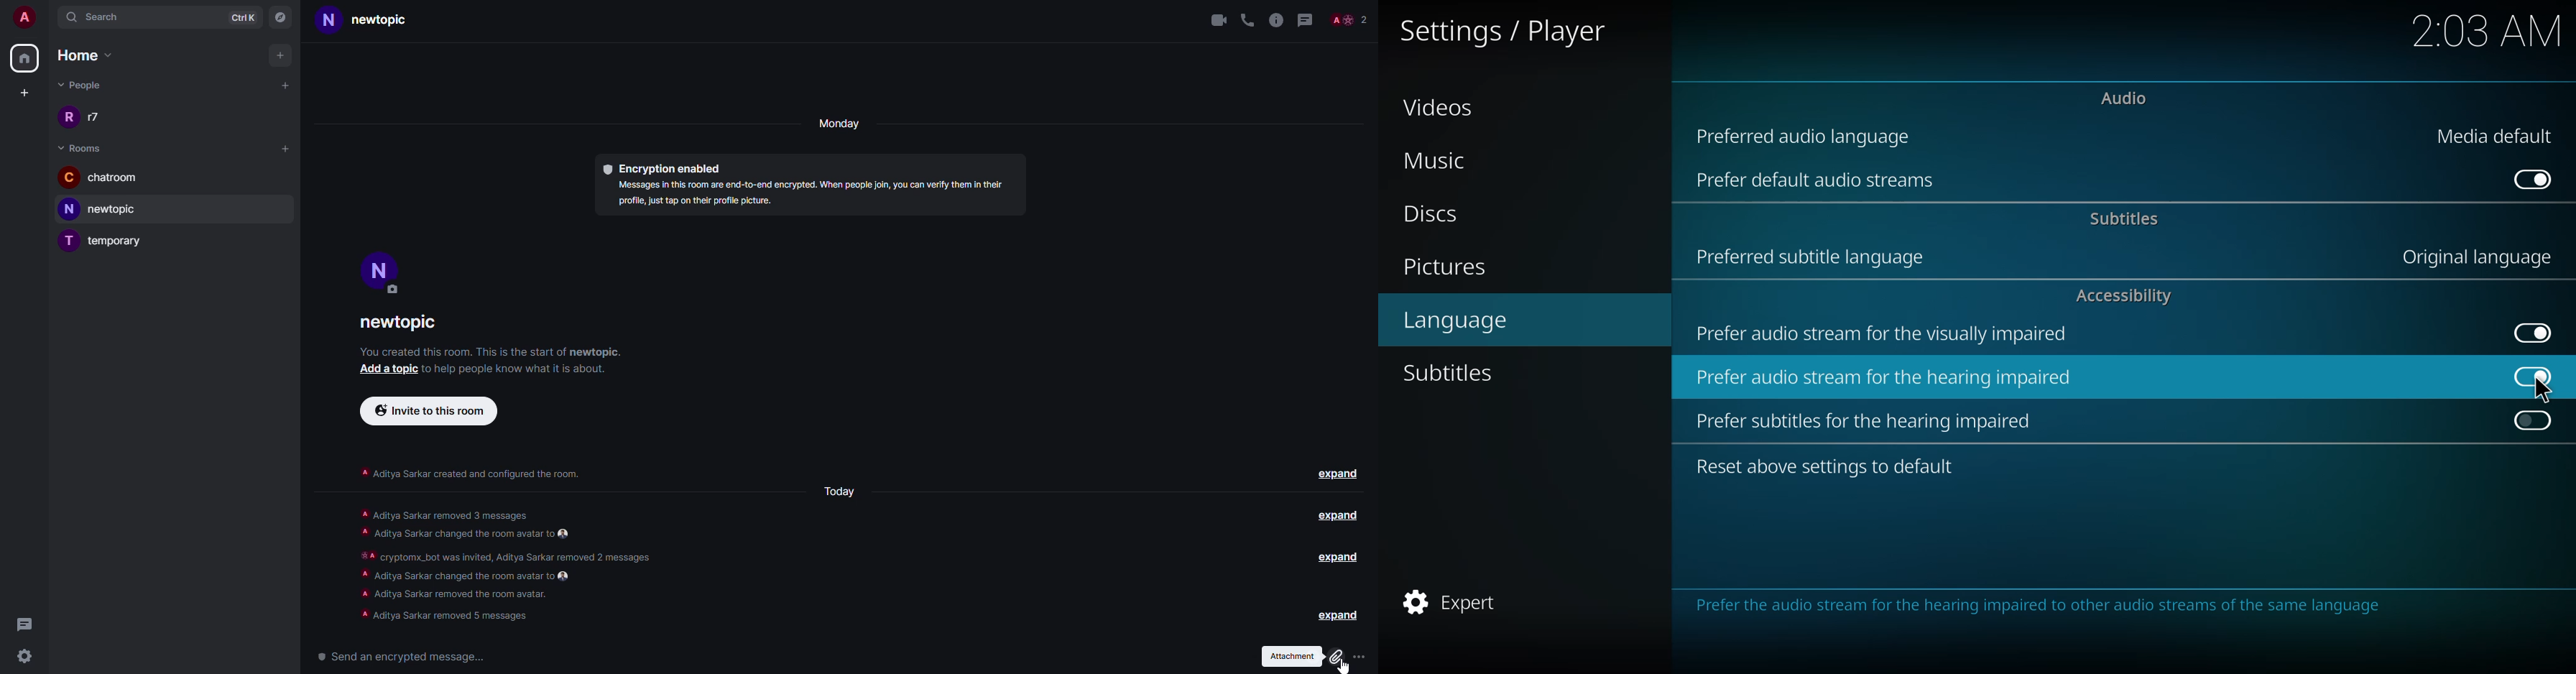  I want to click on preferred subtitle language, so click(1816, 256).